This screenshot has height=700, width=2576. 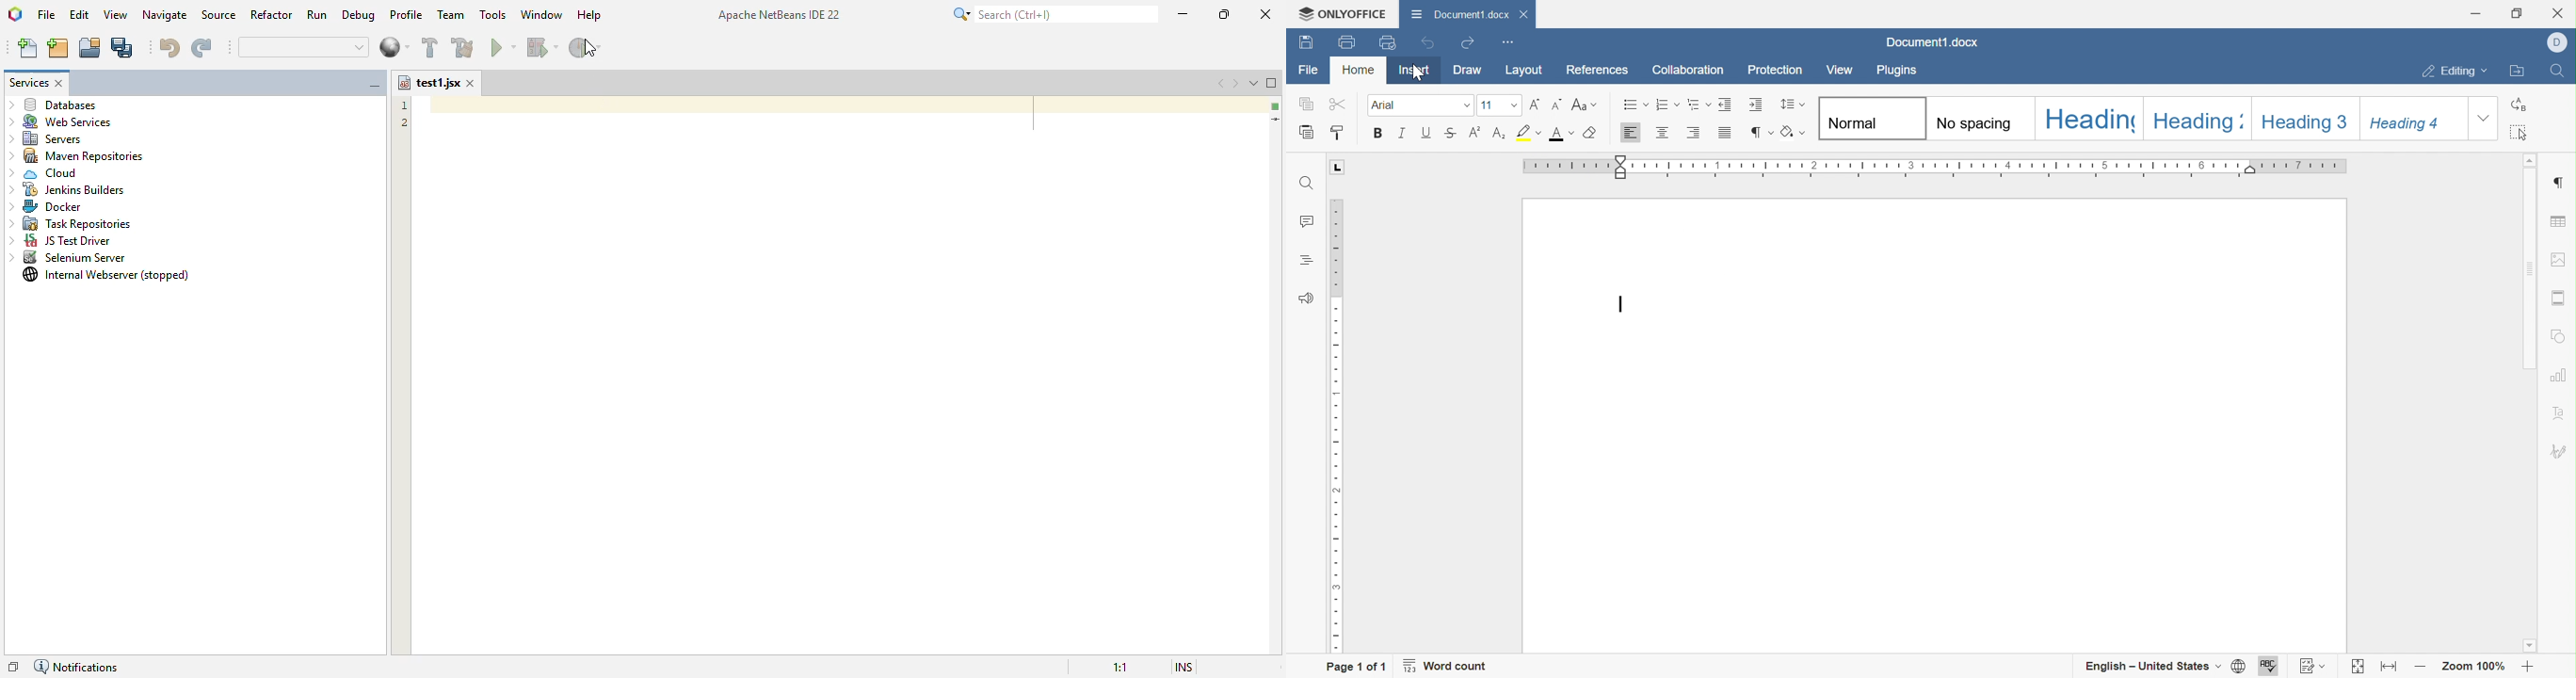 What do you see at coordinates (47, 14) in the screenshot?
I see `file` at bounding box center [47, 14].